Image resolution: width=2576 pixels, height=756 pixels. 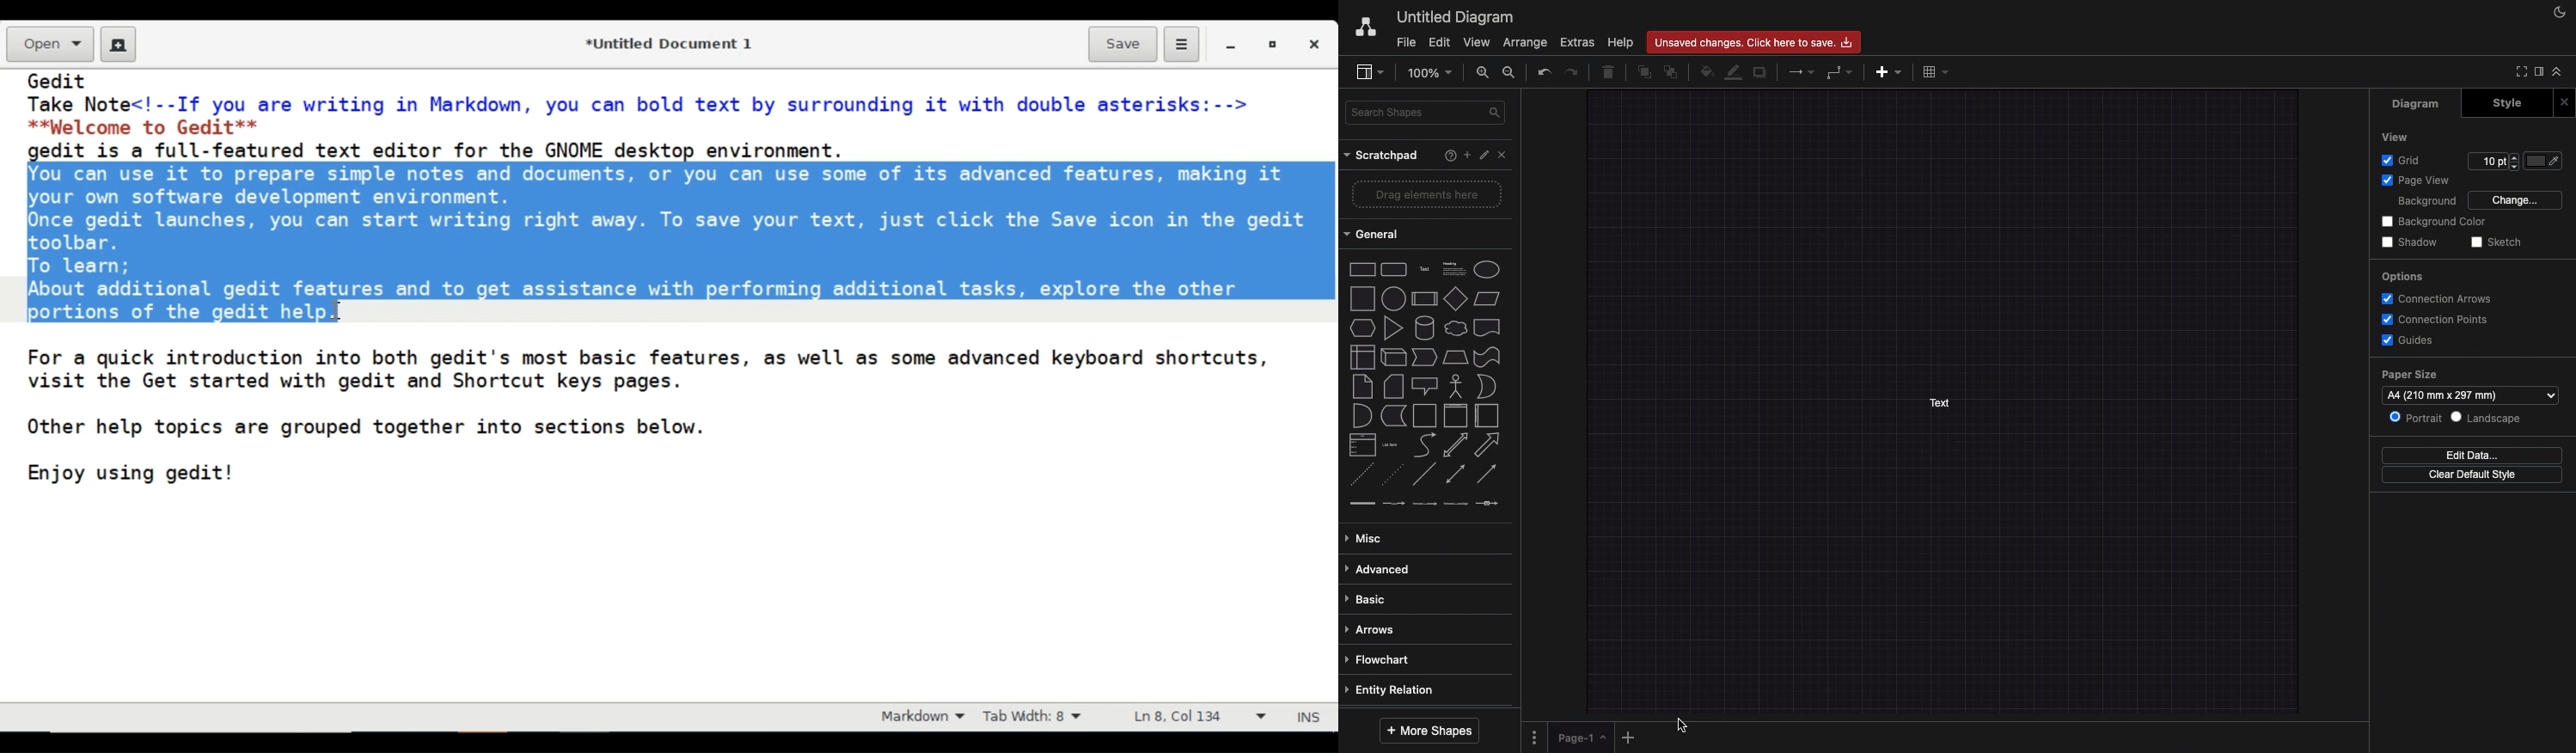 I want to click on Options, so click(x=1535, y=738).